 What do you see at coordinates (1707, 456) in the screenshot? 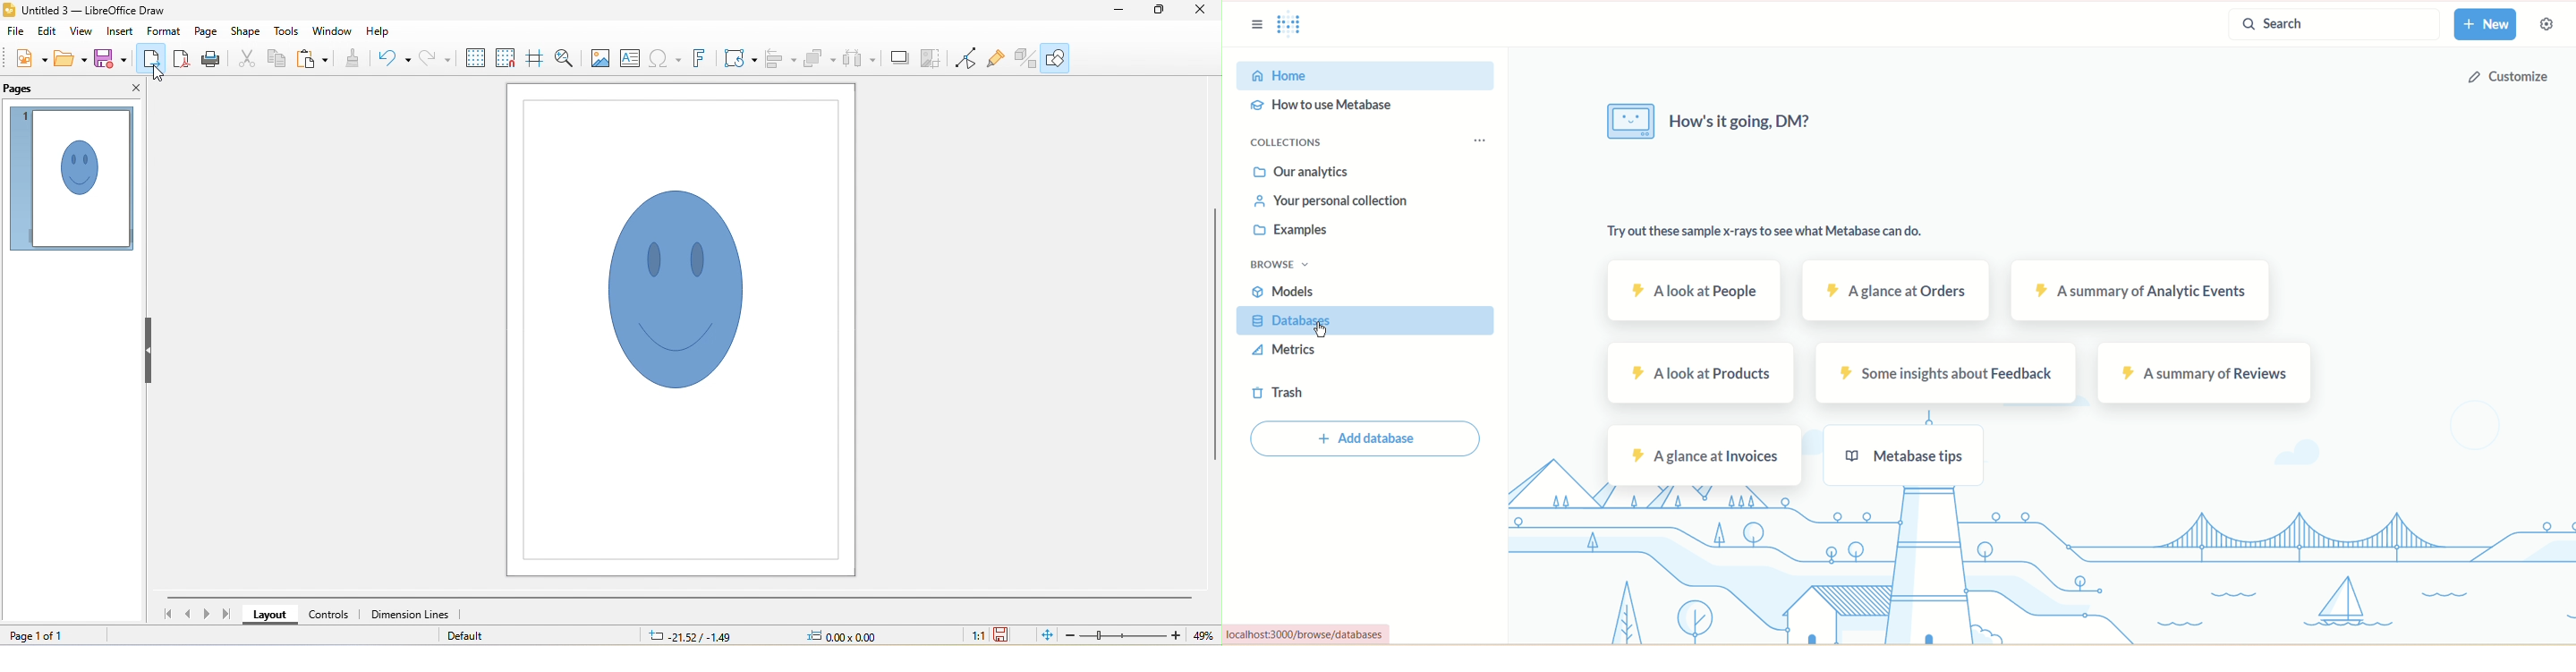
I see `a glance at invoices` at bounding box center [1707, 456].